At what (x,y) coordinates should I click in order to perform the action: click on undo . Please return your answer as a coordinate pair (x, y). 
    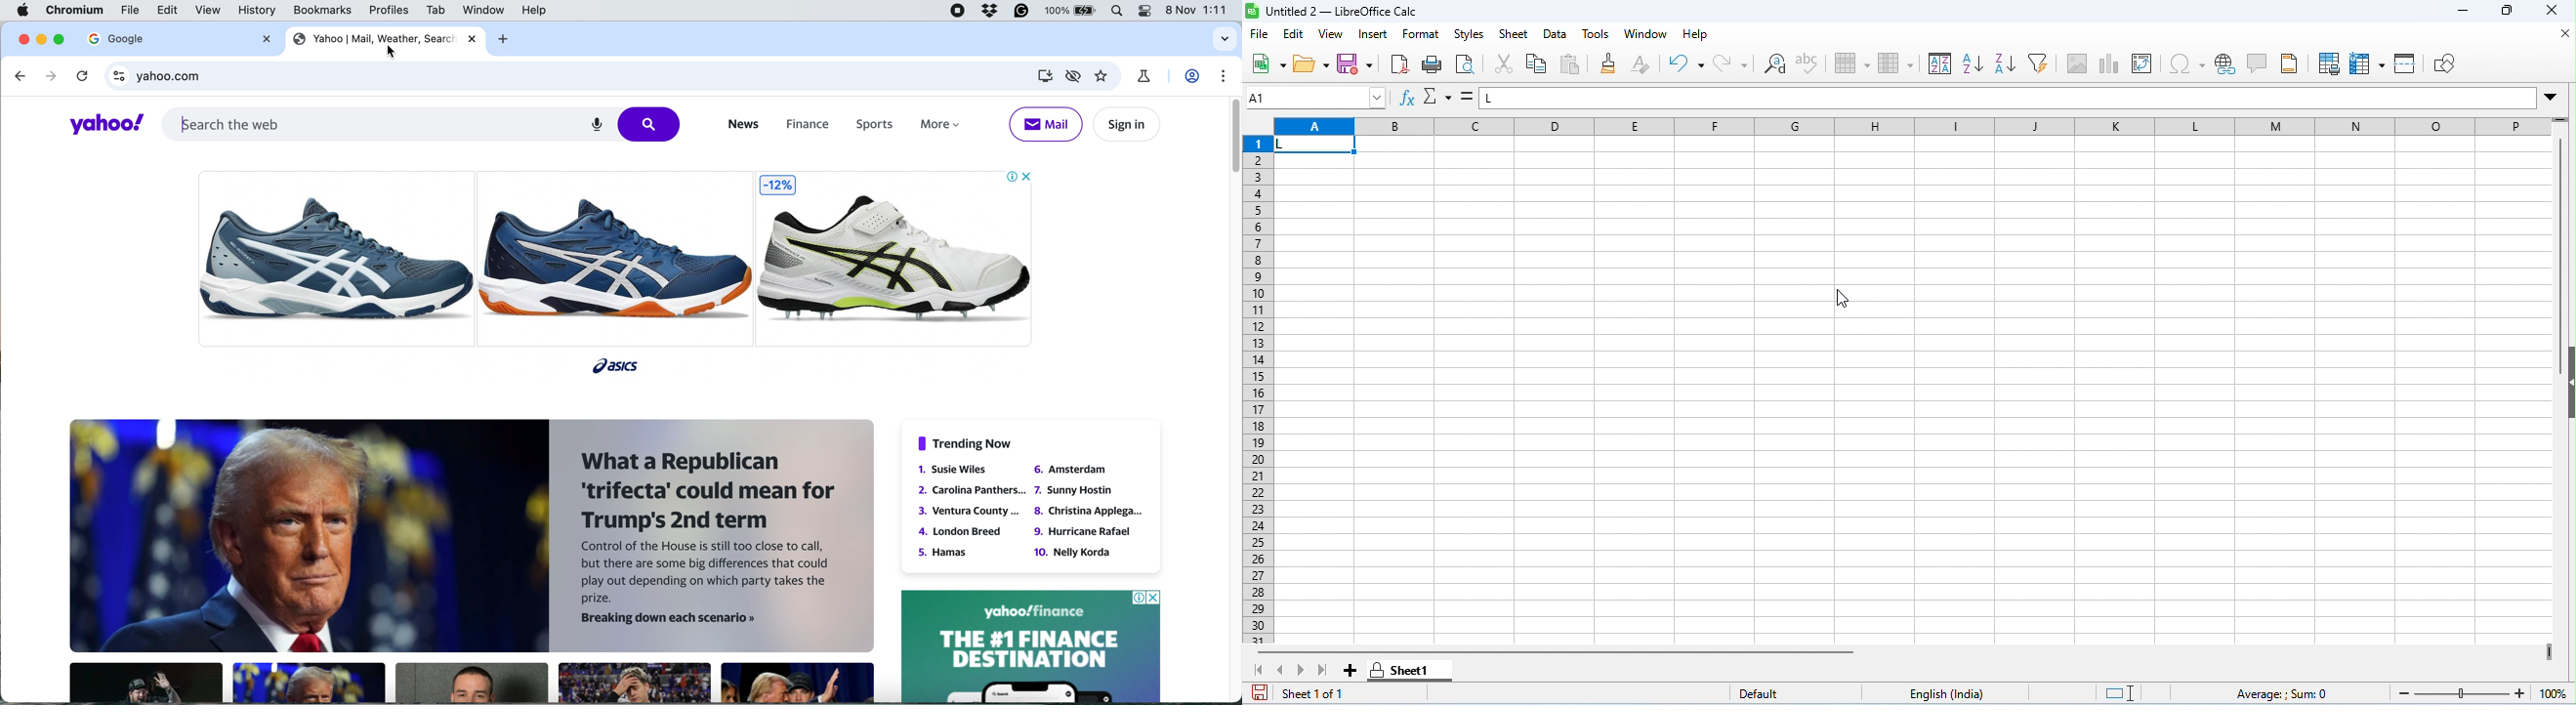
    Looking at the image, I should click on (1685, 63).